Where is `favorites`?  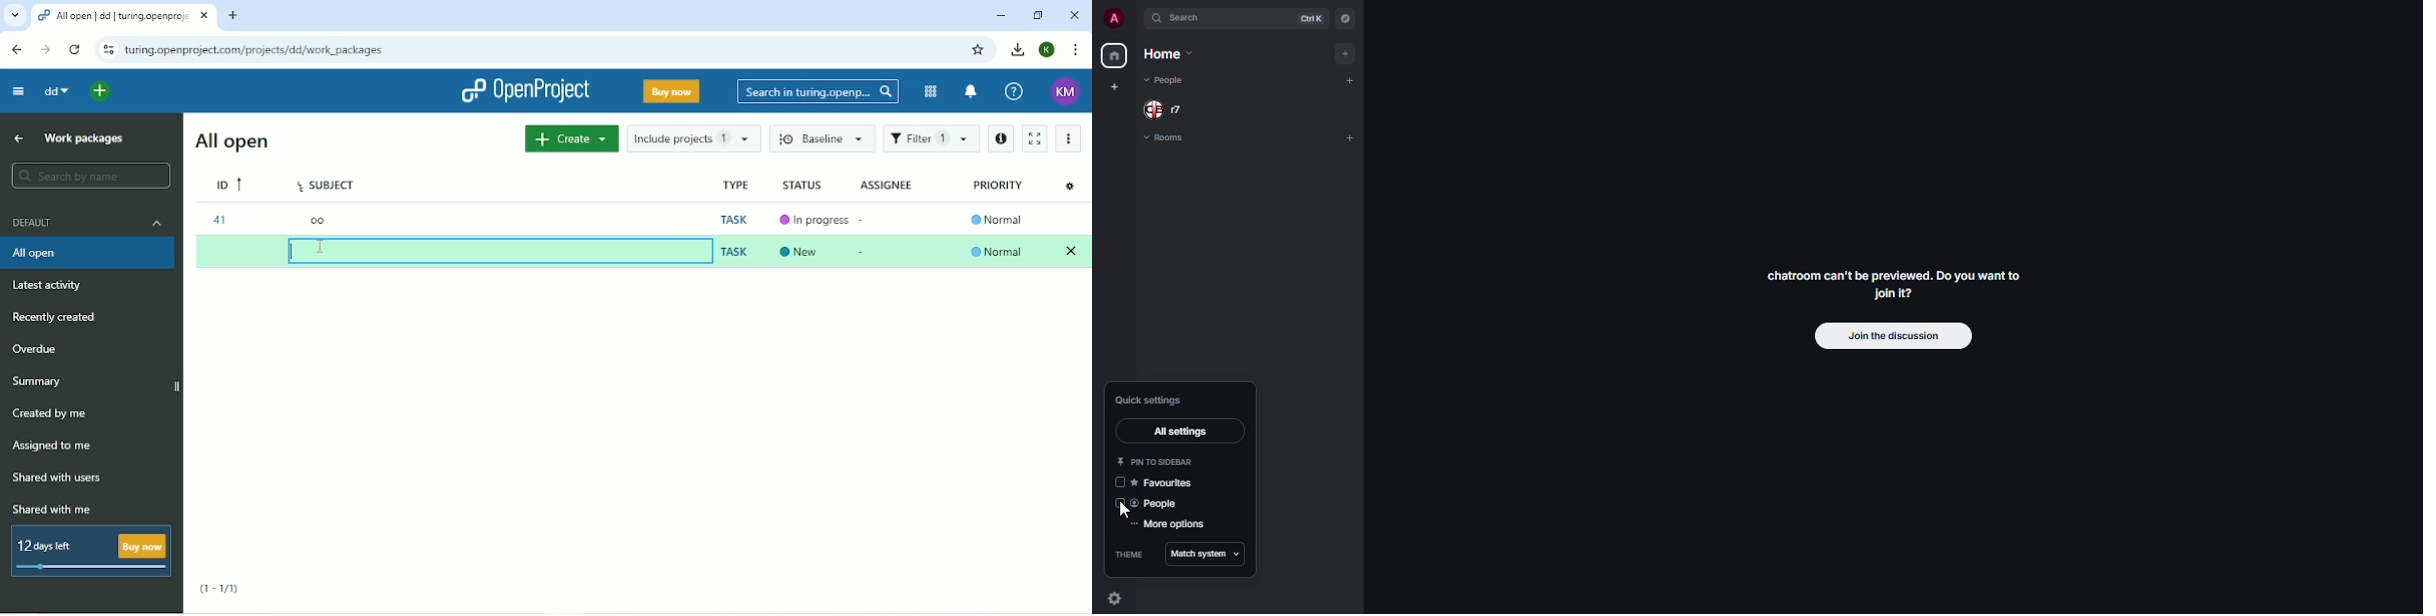 favorites is located at coordinates (1169, 483).